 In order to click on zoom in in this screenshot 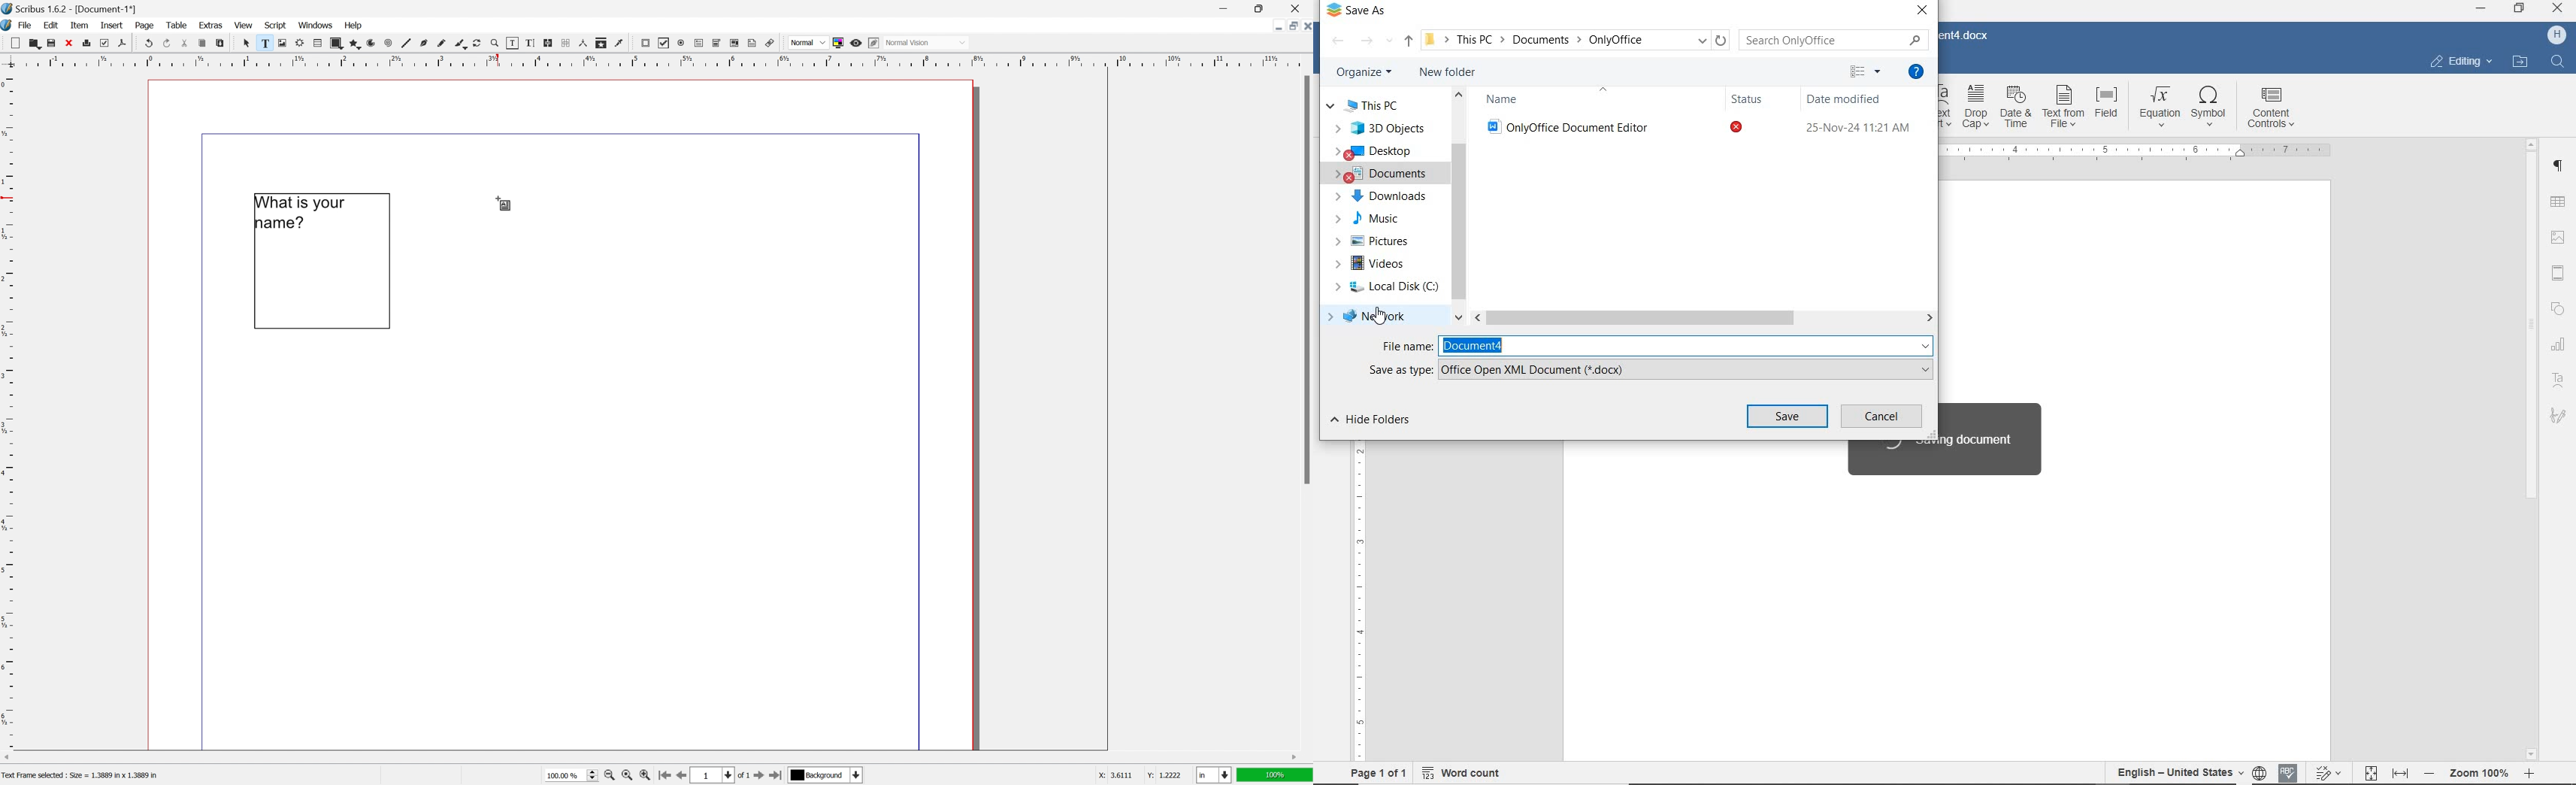, I will do `click(646, 777)`.